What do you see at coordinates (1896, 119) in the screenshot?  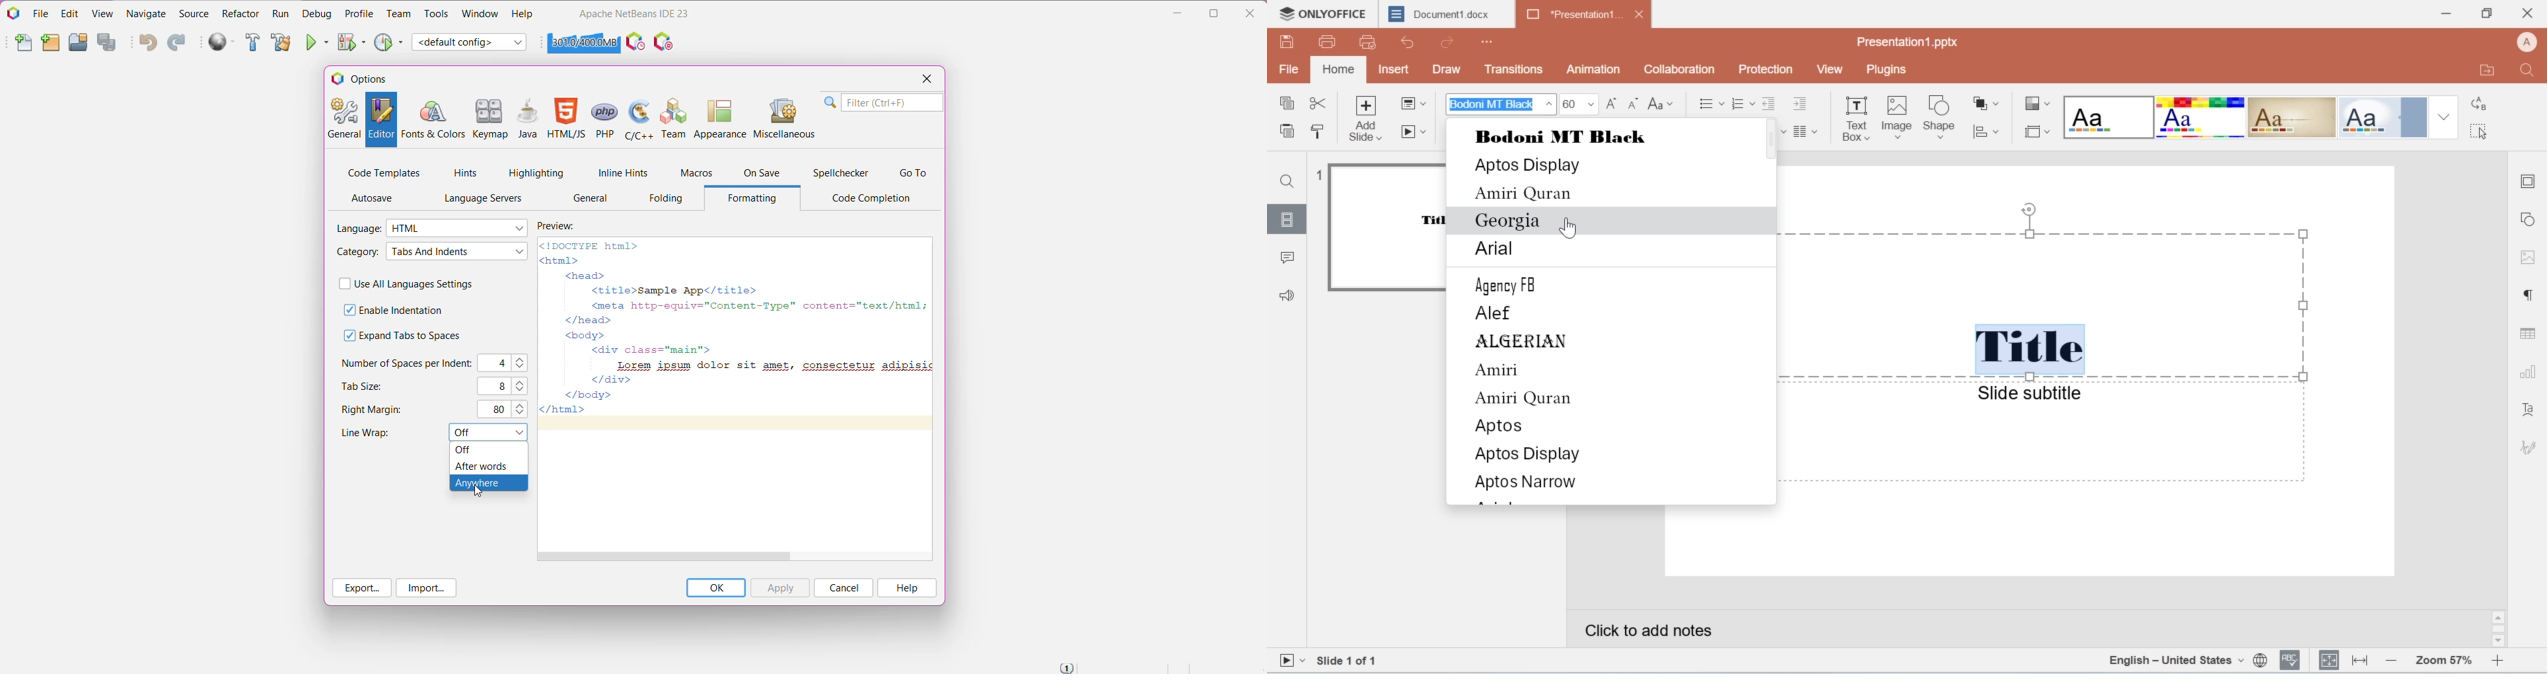 I see `image` at bounding box center [1896, 119].